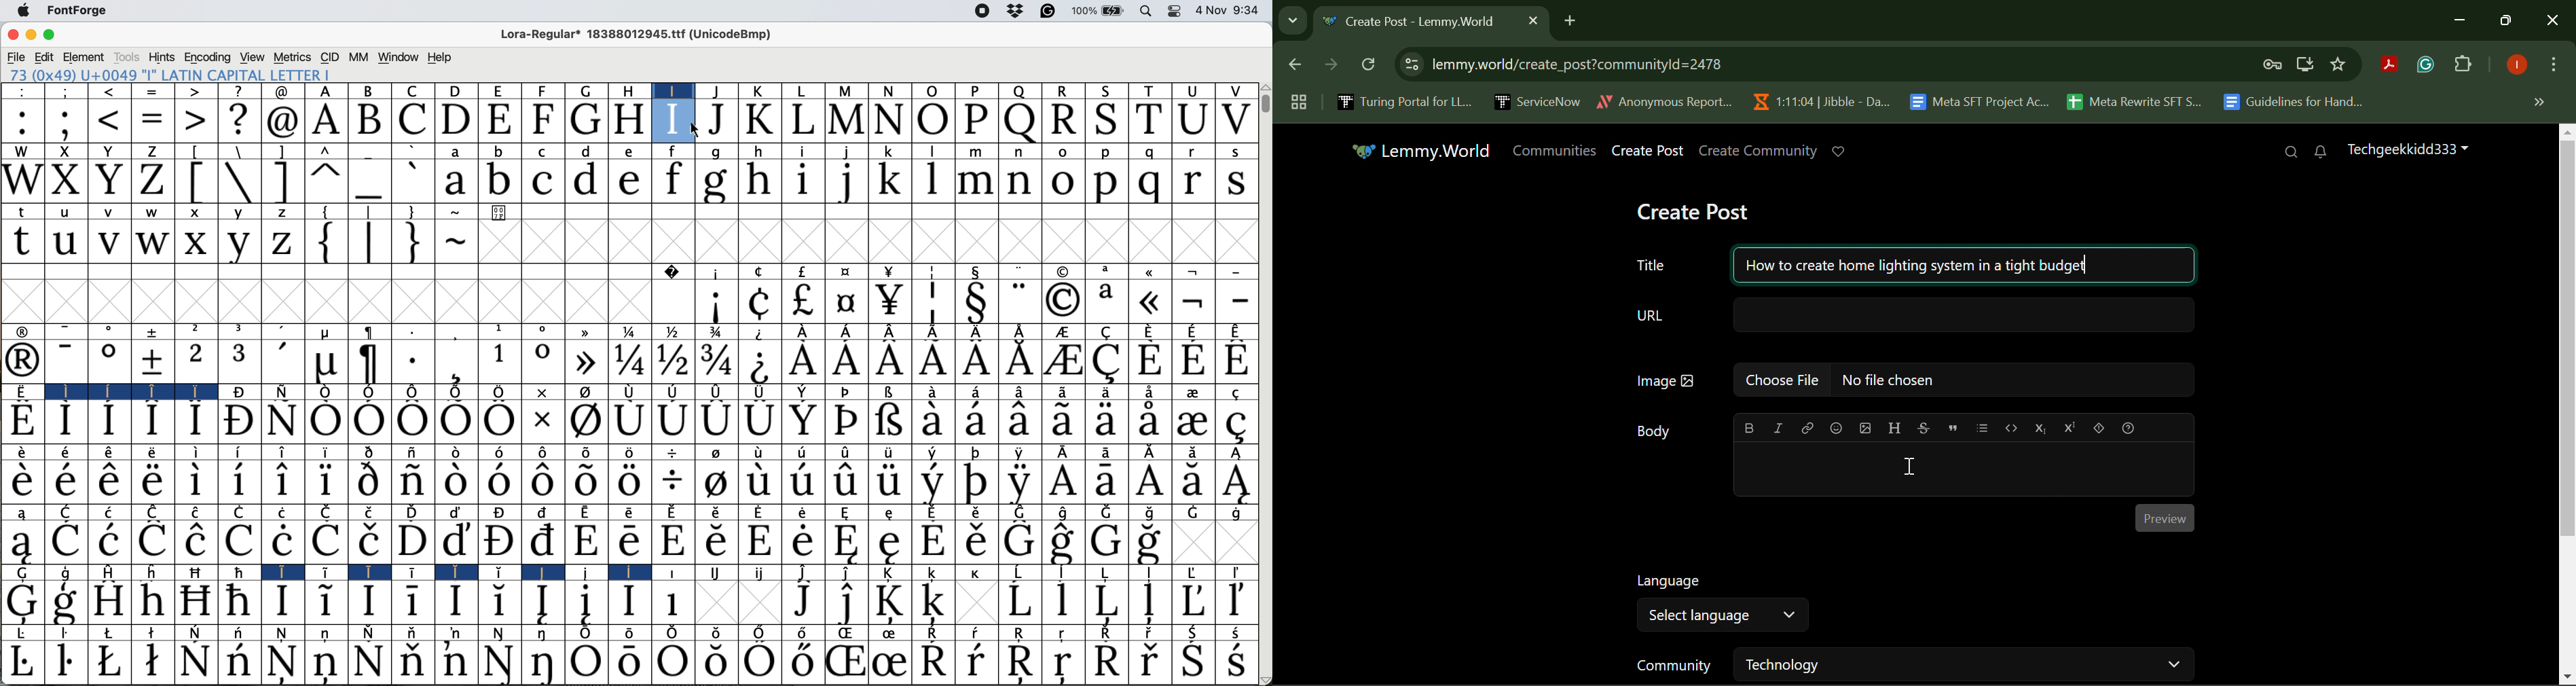 The width and height of the screenshot is (2576, 700). What do you see at coordinates (111, 453) in the screenshot?
I see `Symbol` at bounding box center [111, 453].